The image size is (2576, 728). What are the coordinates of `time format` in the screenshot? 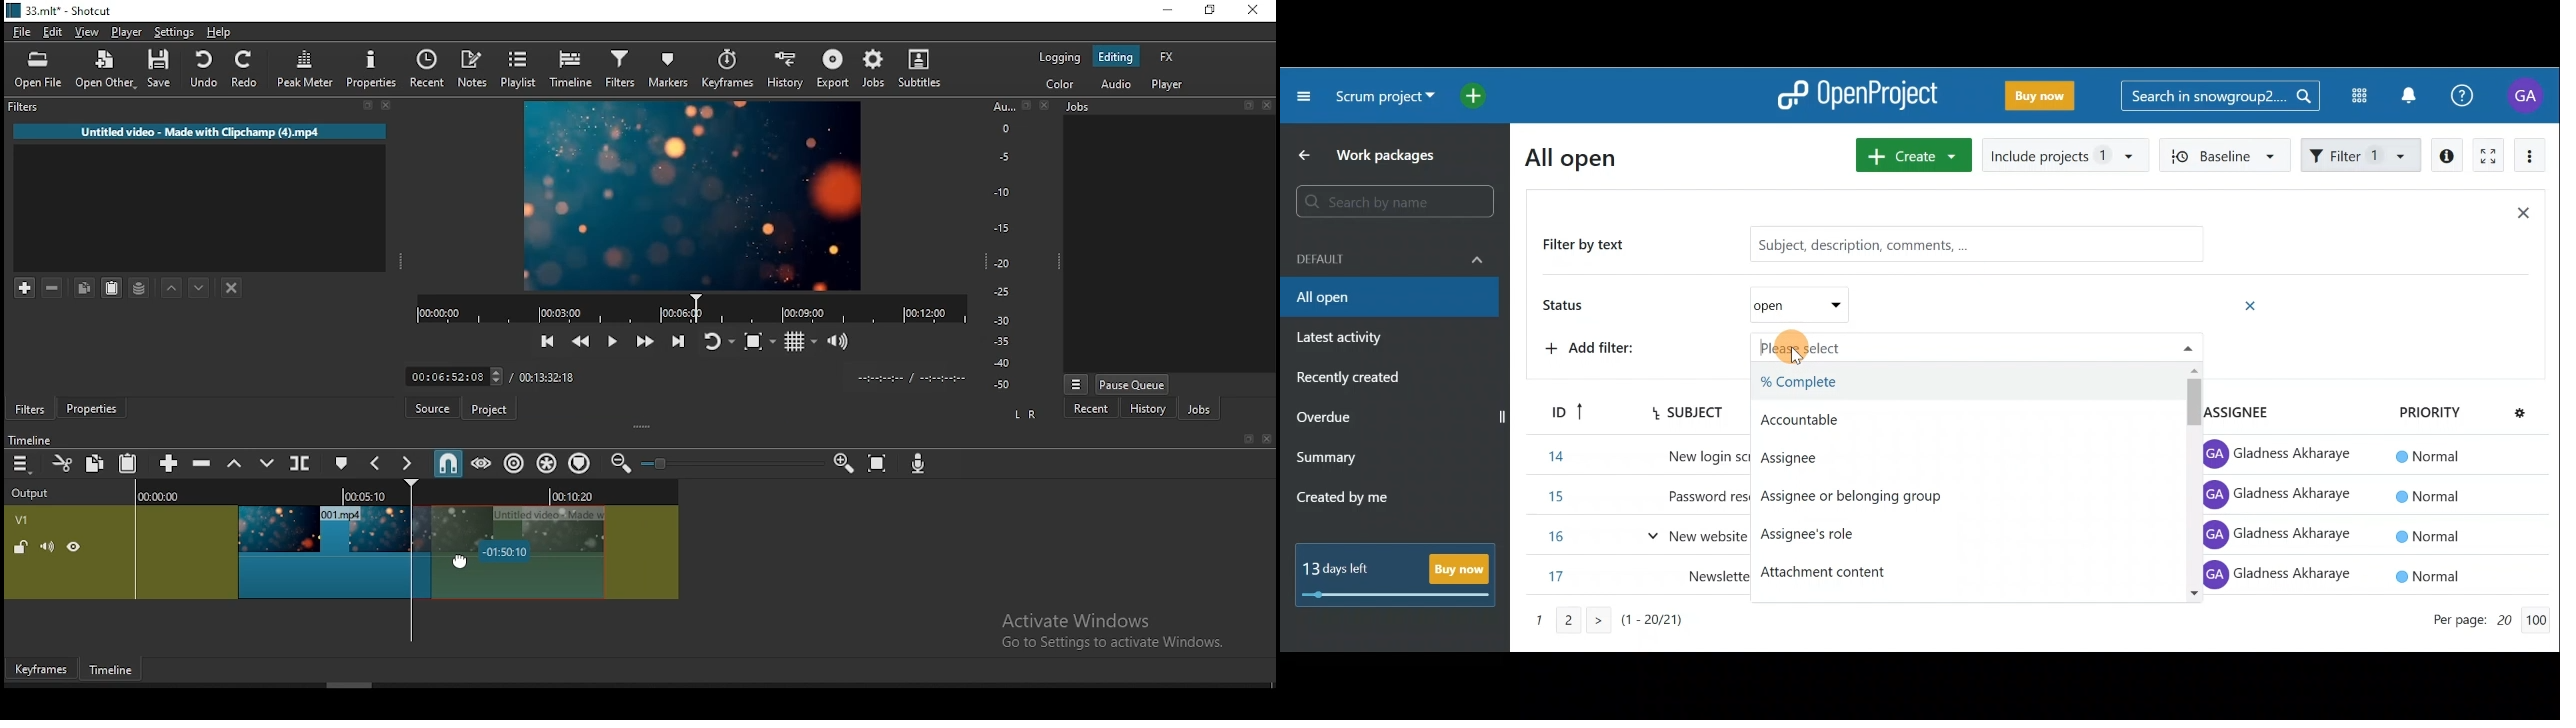 It's located at (911, 377).